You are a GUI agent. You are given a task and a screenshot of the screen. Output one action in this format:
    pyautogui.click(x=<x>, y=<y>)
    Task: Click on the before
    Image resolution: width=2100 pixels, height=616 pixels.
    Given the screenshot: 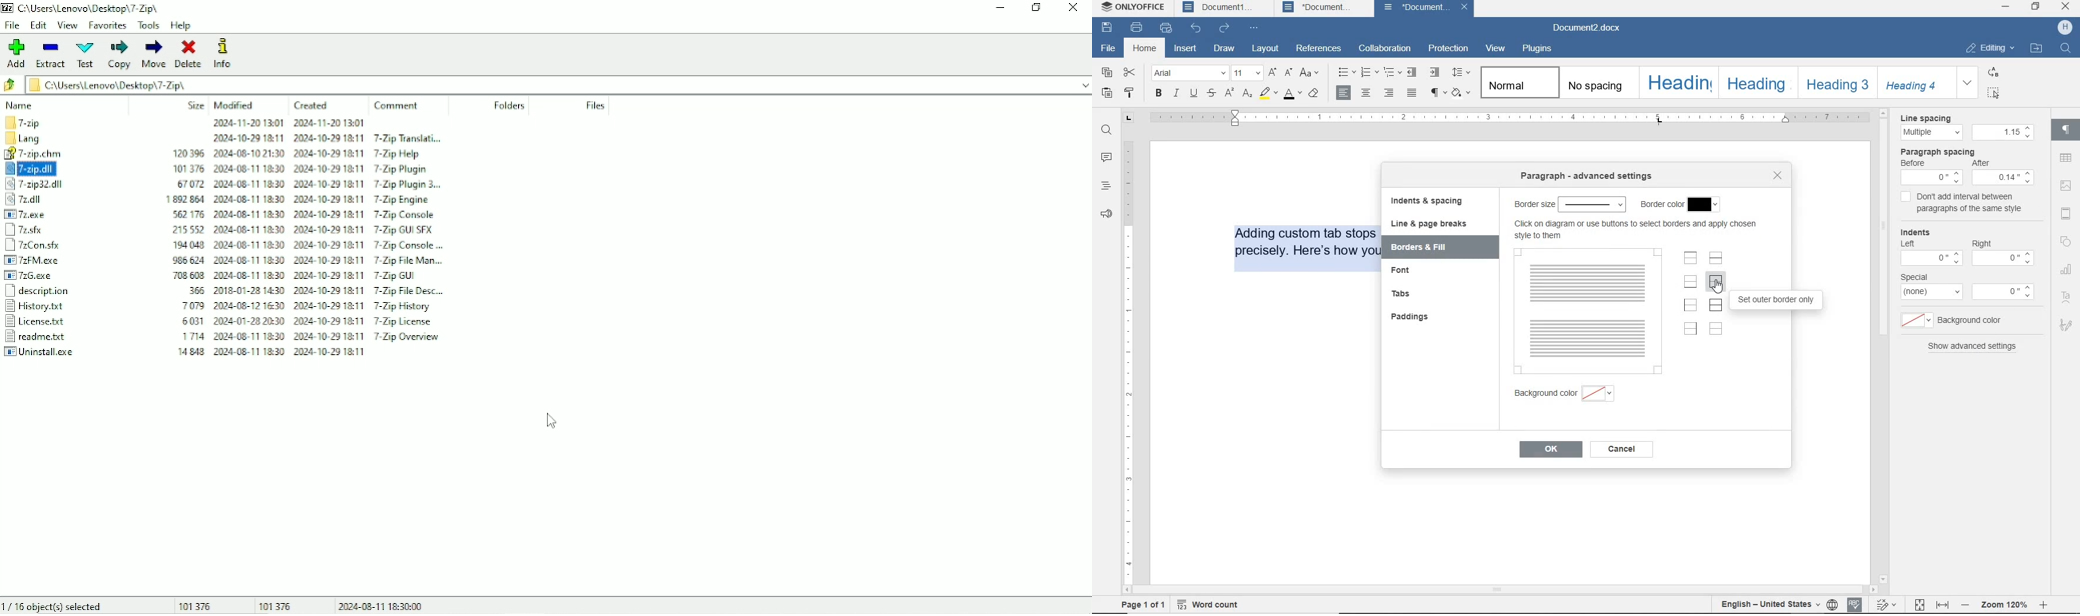 What is the action you would take?
    pyautogui.click(x=1918, y=163)
    